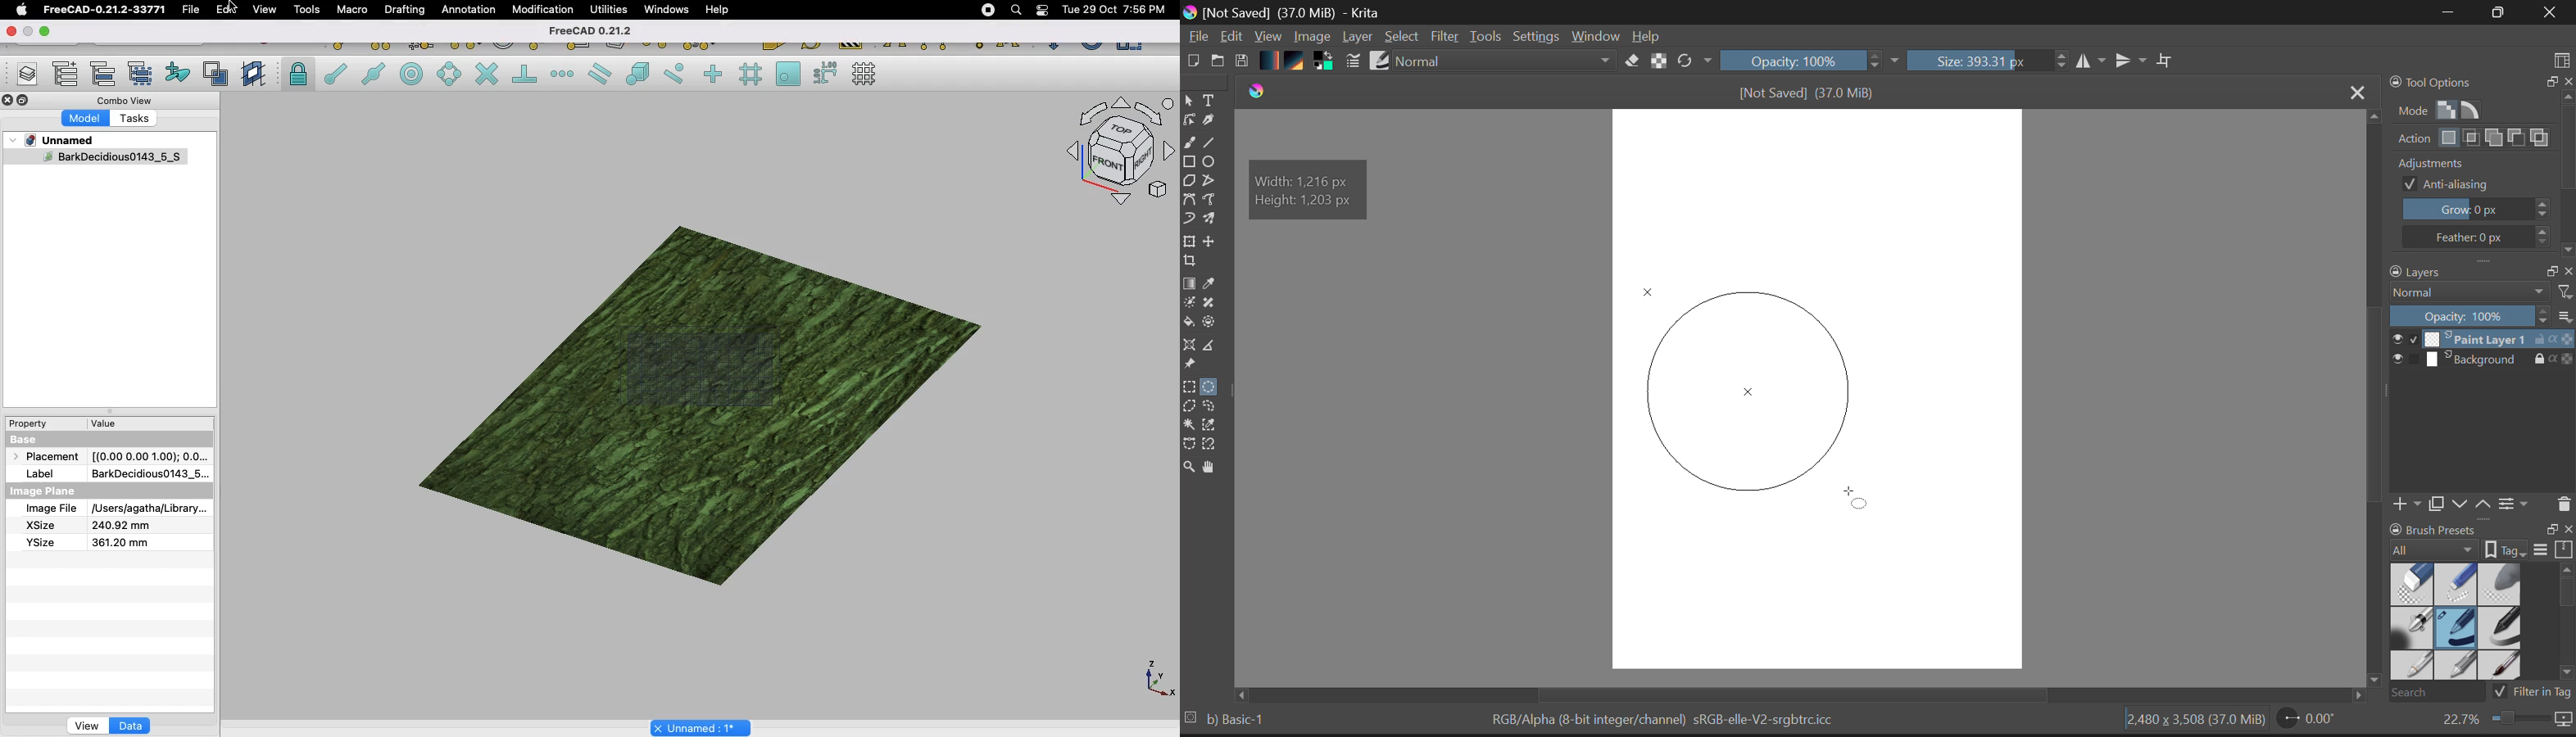  I want to click on Gradient Fill, so click(1189, 285).